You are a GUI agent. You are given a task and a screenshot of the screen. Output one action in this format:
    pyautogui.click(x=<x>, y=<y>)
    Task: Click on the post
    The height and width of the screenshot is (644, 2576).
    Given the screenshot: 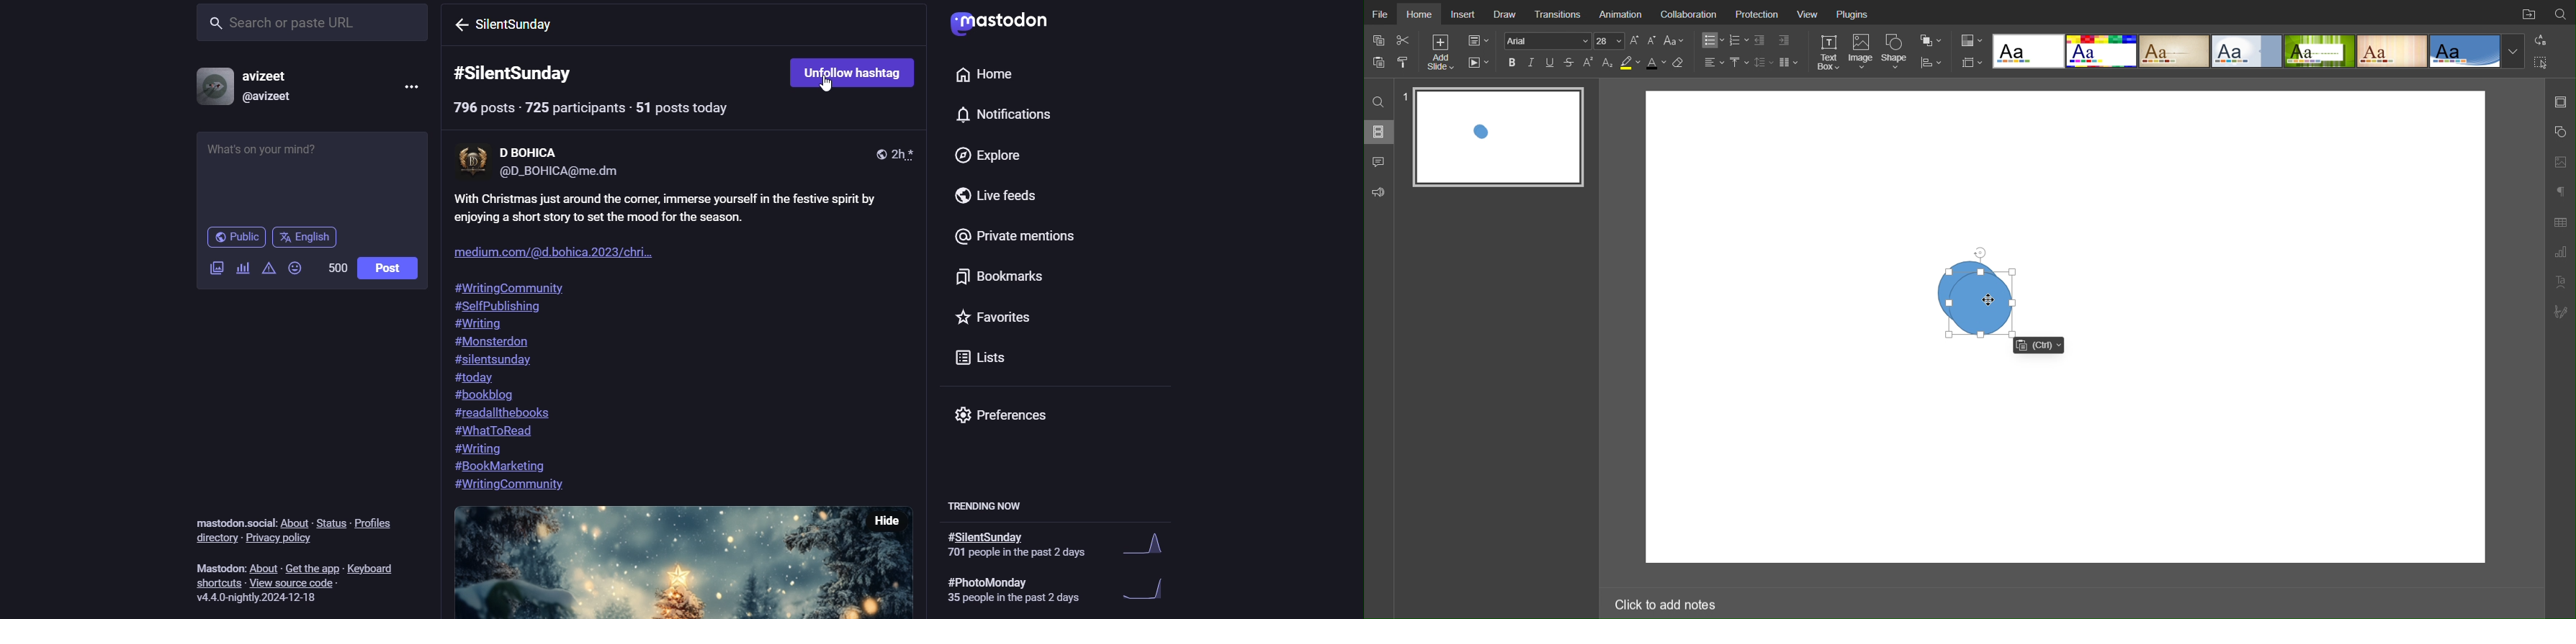 What is the action you would take?
    pyautogui.click(x=390, y=267)
    